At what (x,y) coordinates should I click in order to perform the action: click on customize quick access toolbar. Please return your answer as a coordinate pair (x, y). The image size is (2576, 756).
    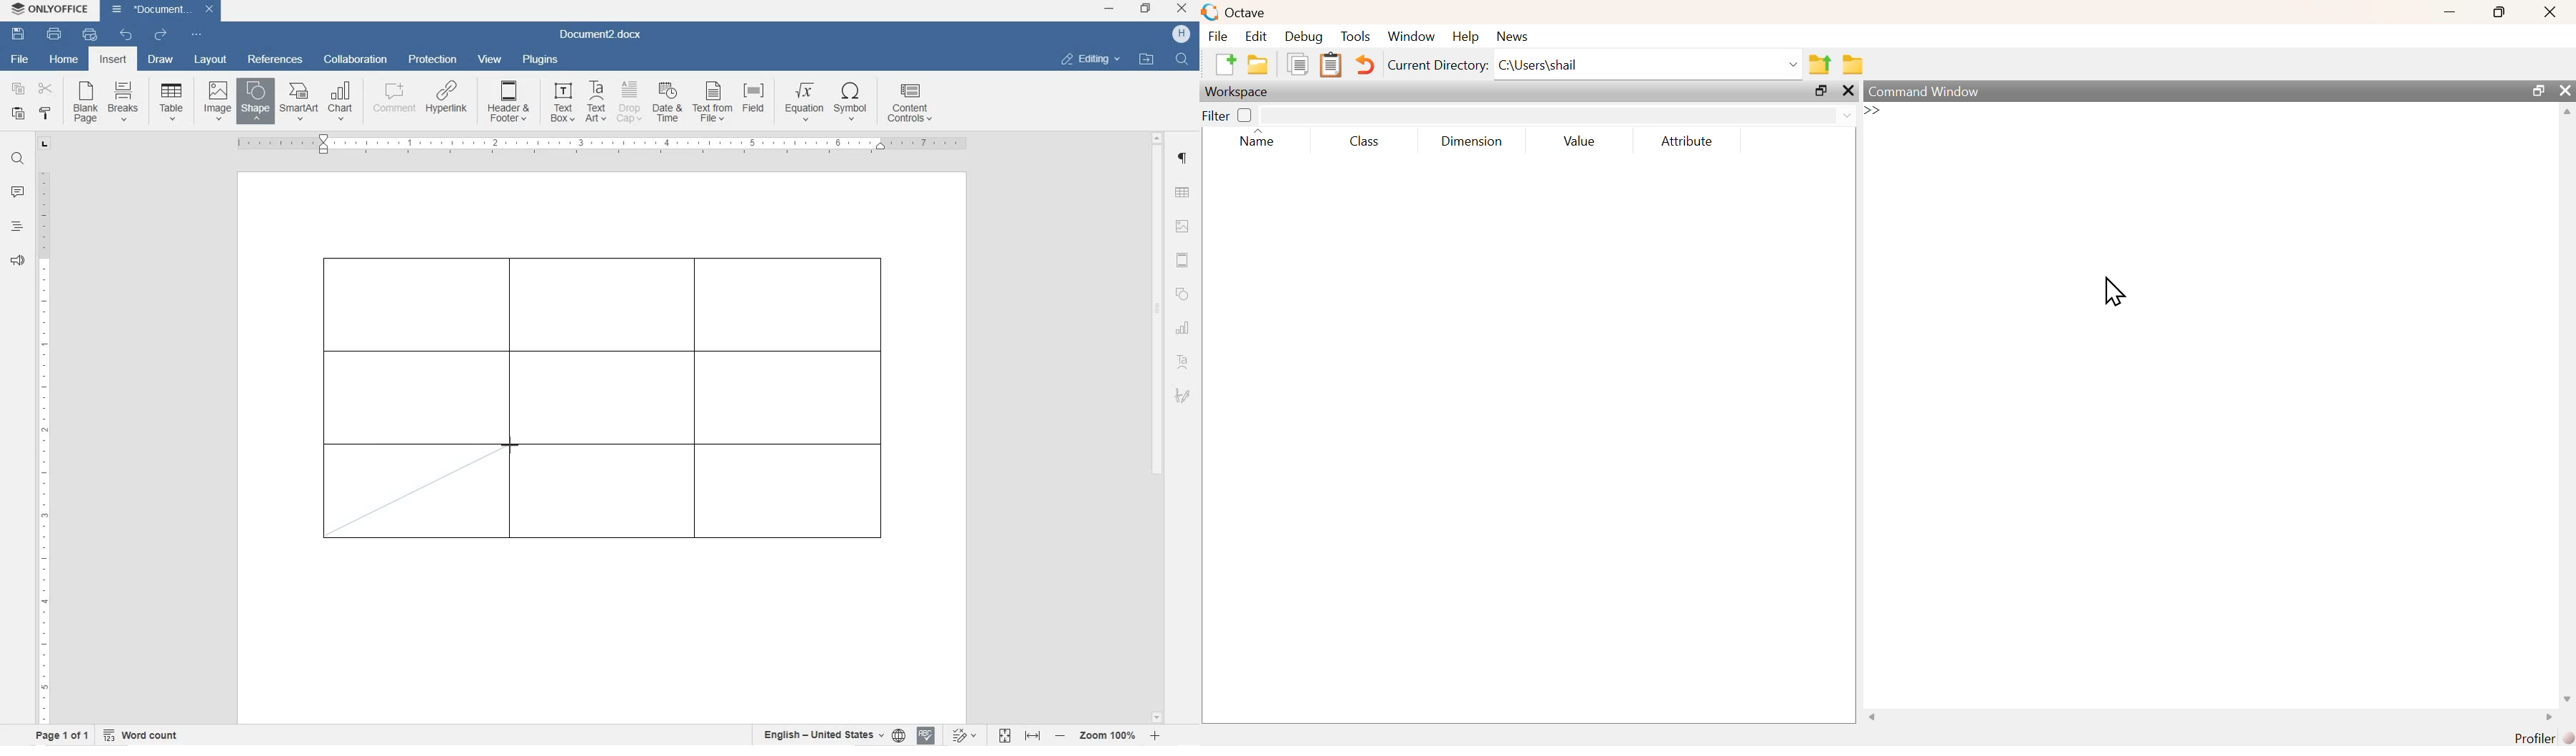
    Looking at the image, I should click on (196, 34).